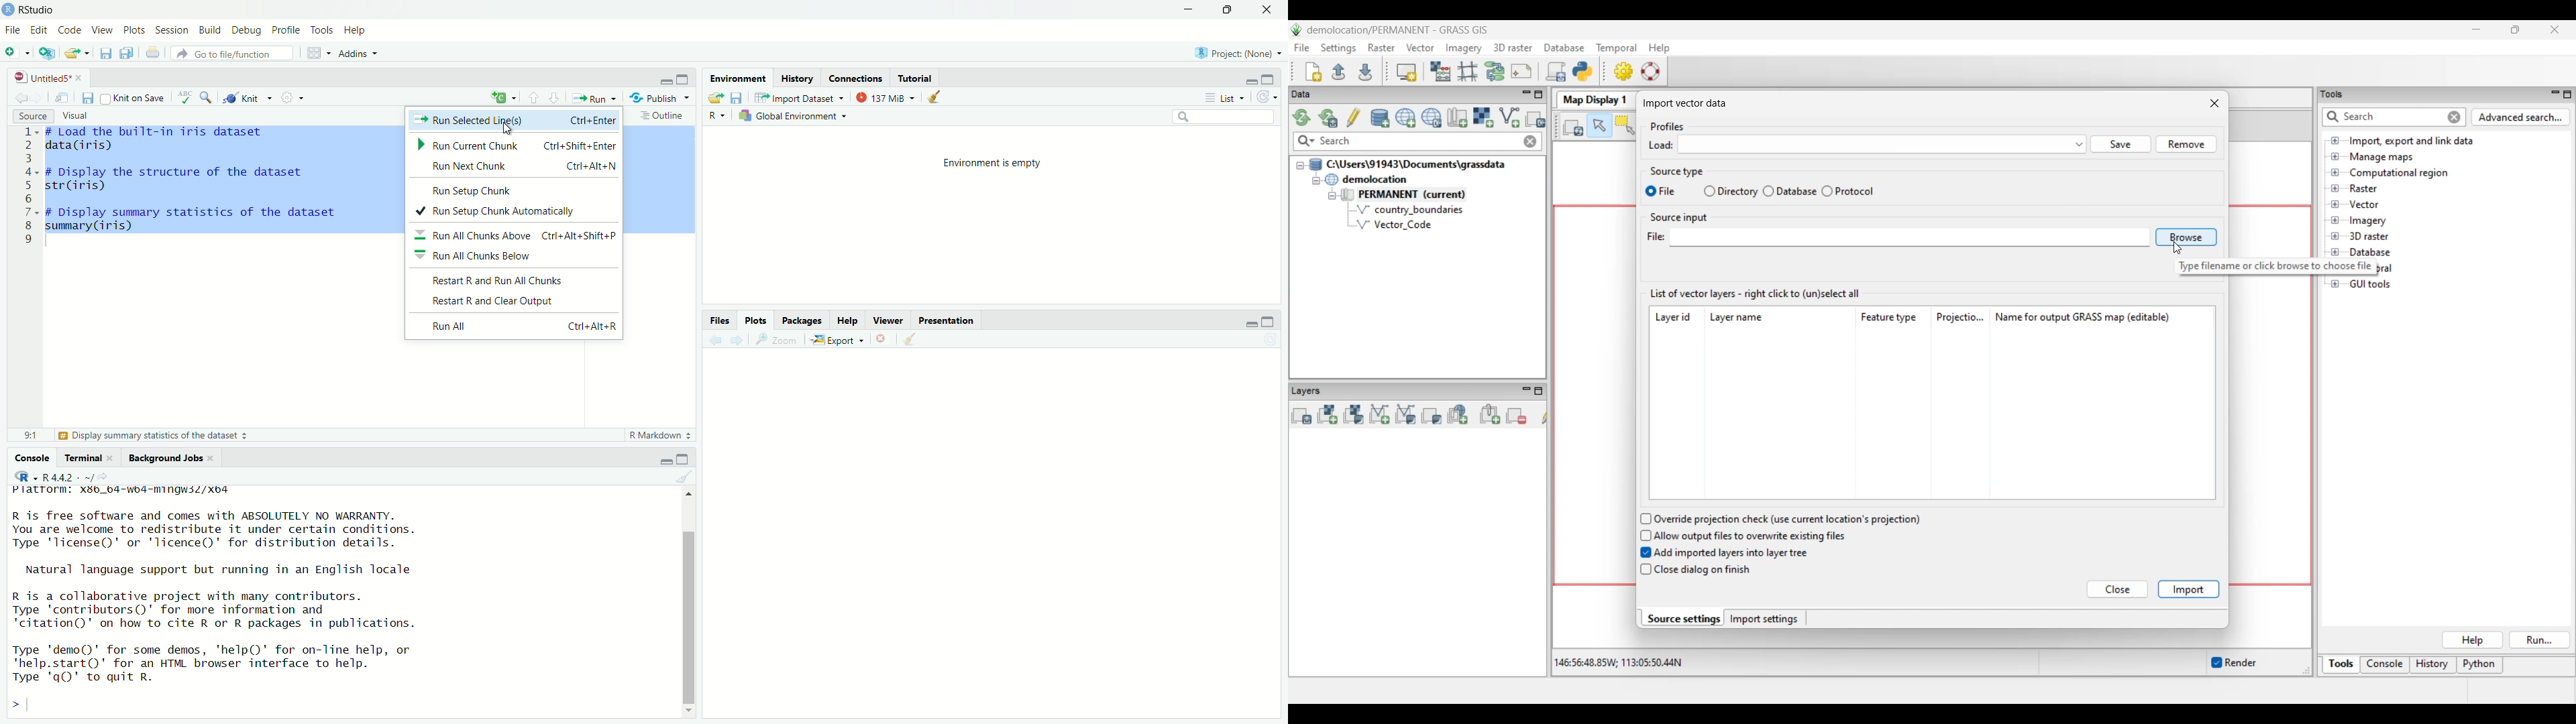 Image resolution: width=2576 pixels, height=728 pixels. What do you see at coordinates (496, 301) in the screenshot?
I see `Restart R and Clear Output` at bounding box center [496, 301].